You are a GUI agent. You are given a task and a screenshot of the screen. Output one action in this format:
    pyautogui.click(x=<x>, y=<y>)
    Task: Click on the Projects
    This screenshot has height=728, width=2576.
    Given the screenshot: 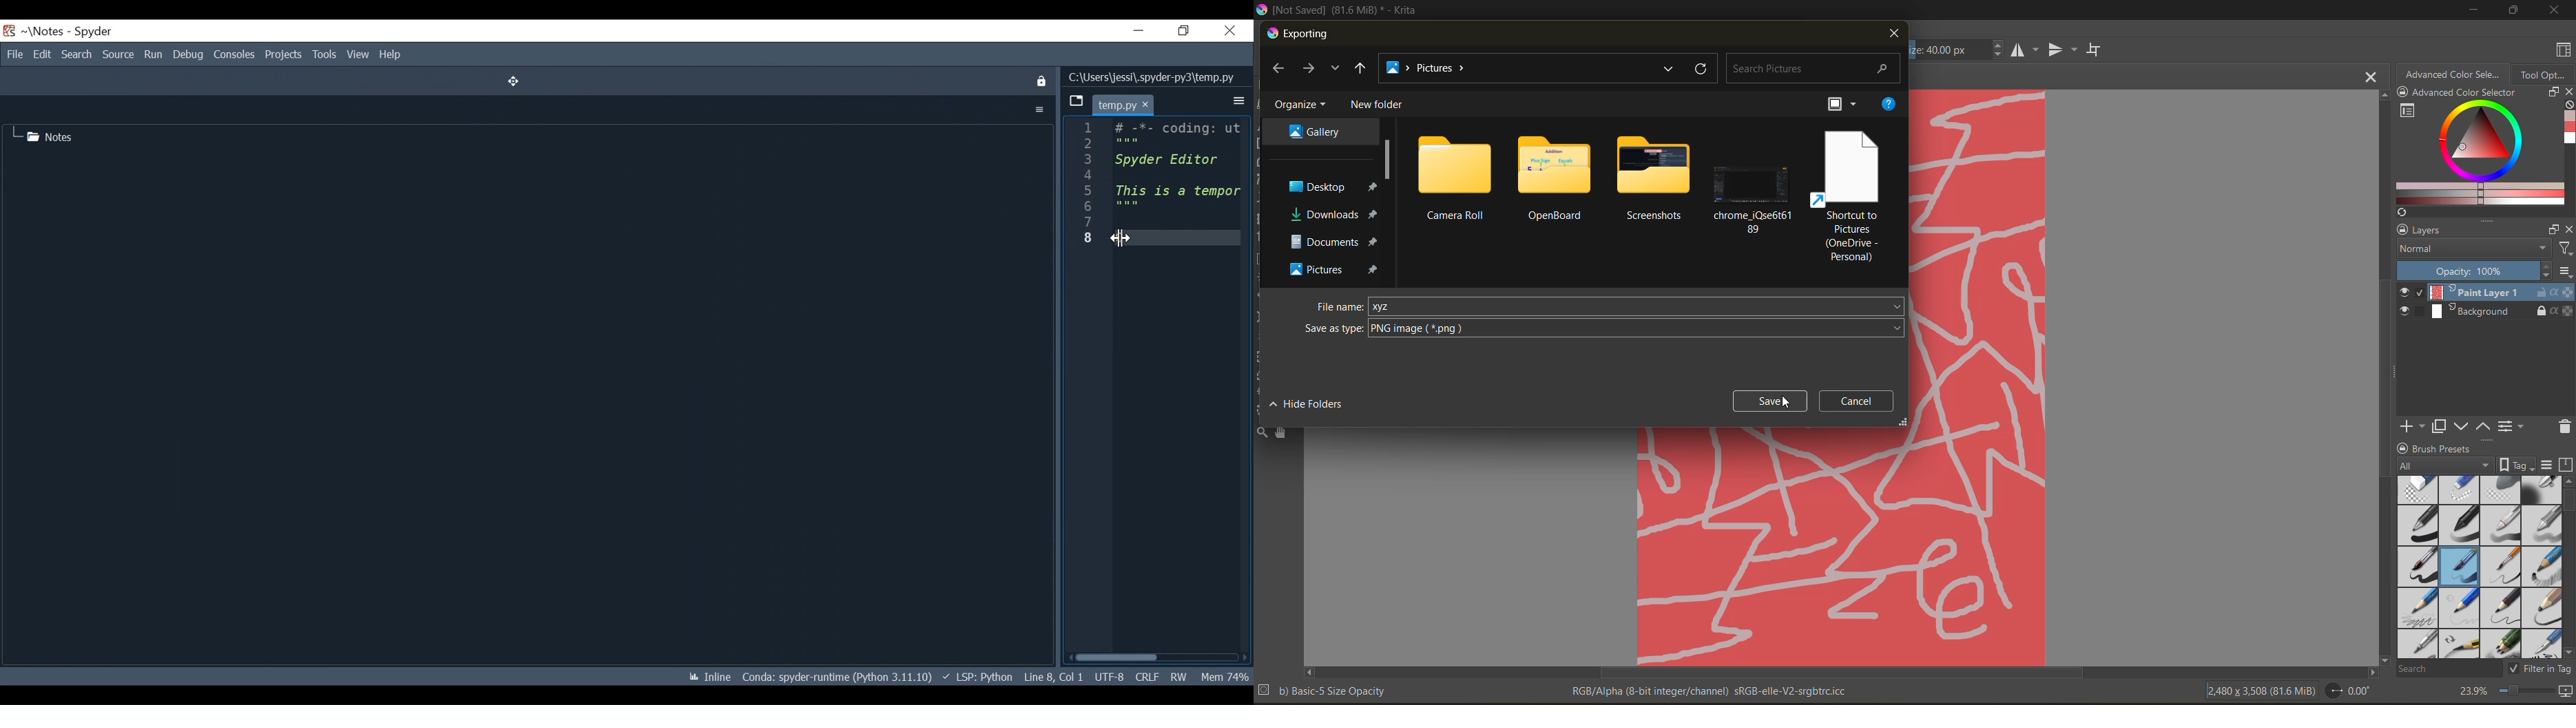 What is the action you would take?
    pyautogui.click(x=284, y=55)
    